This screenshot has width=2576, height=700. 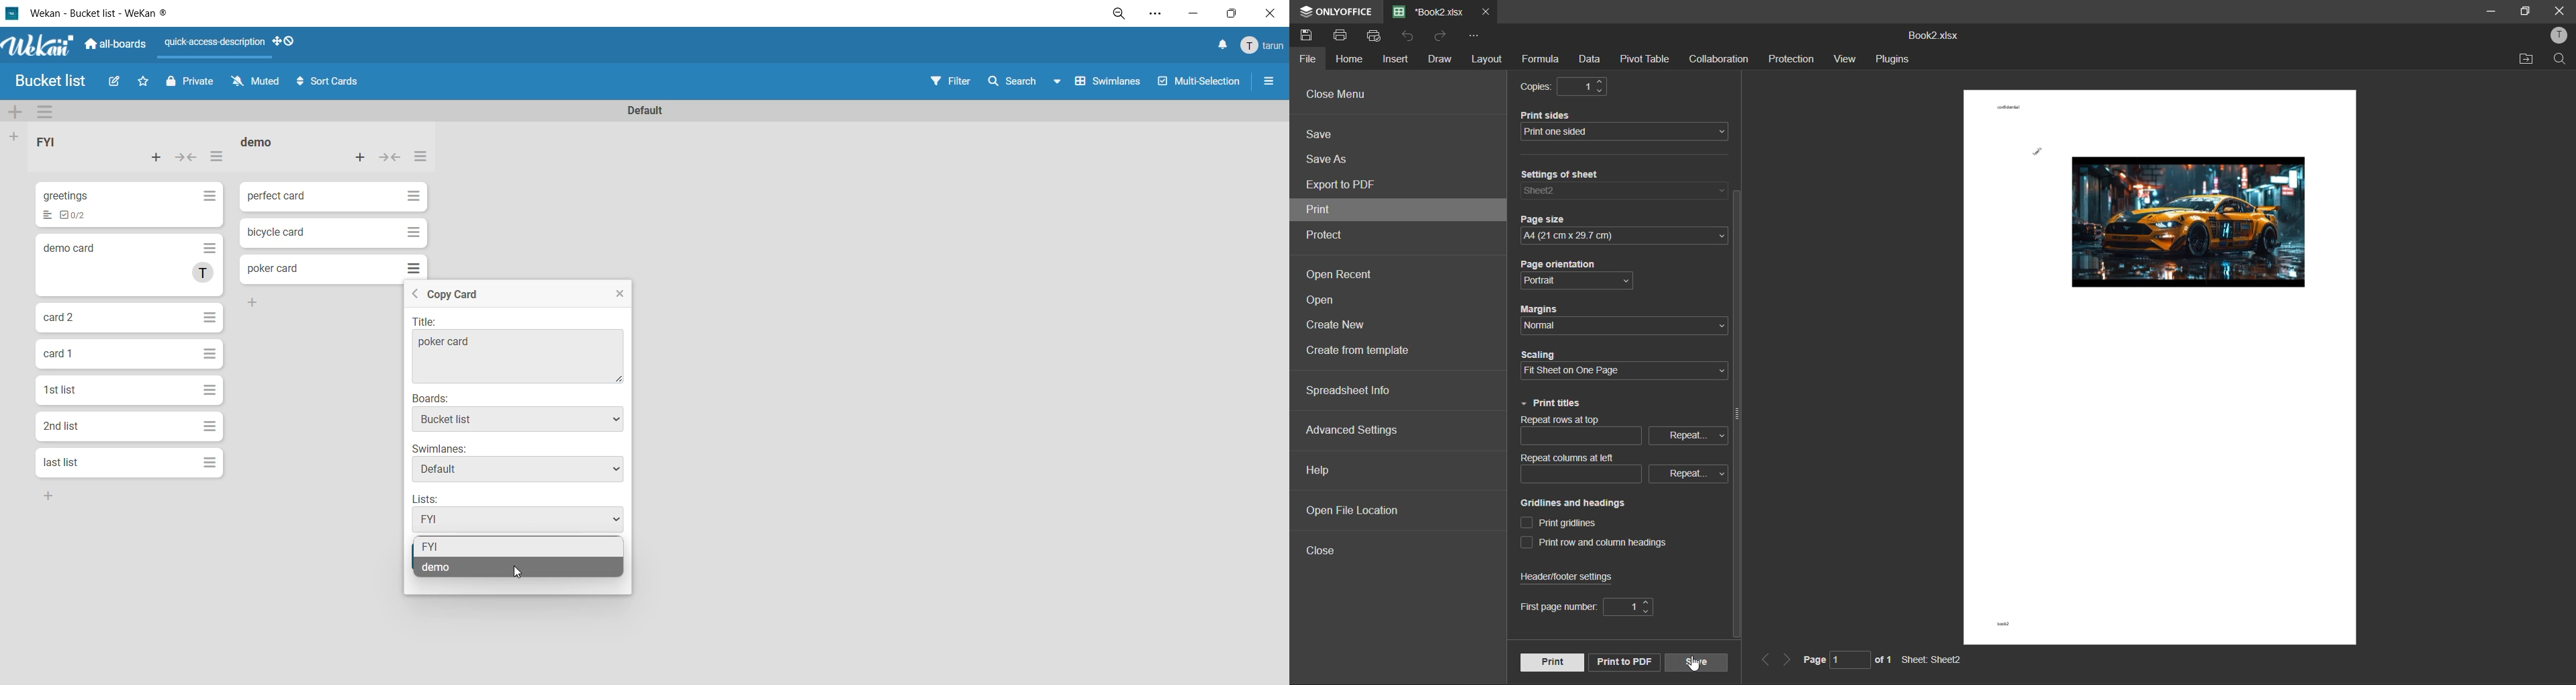 What do you see at coordinates (36, 44) in the screenshot?
I see `Wekan` at bounding box center [36, 44].